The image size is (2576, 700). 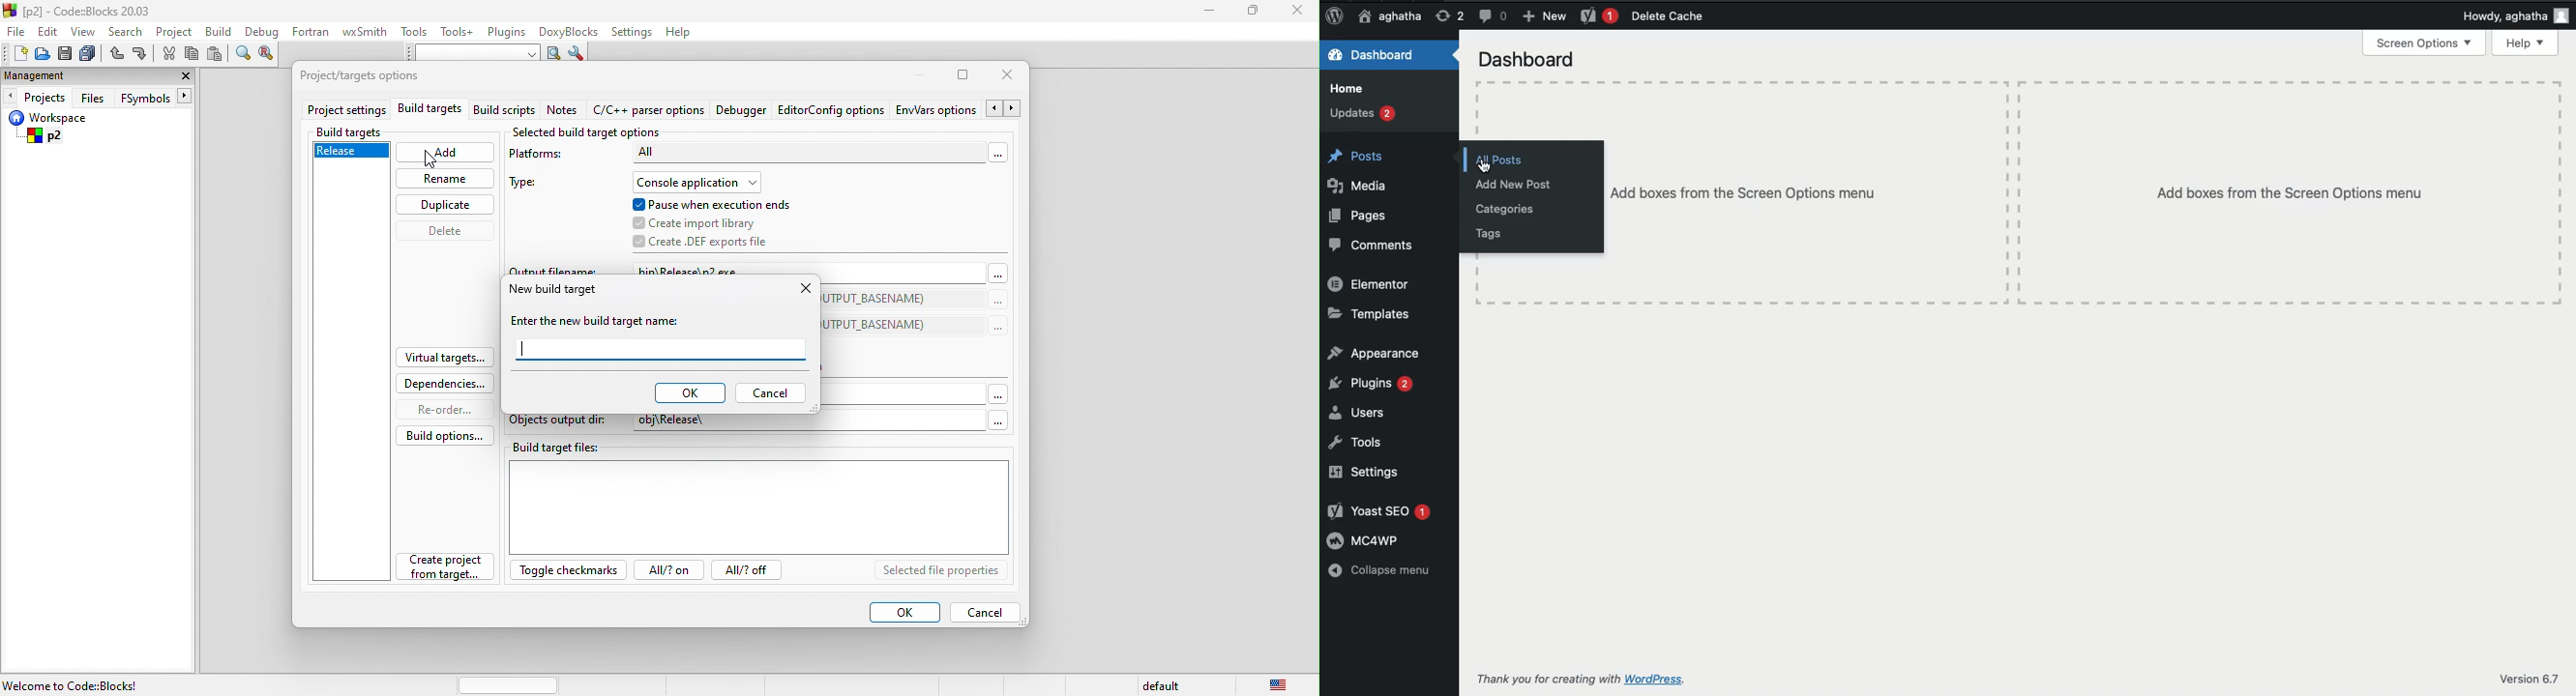 I want to click on Collapse menu, so click(x=1381, y=570).